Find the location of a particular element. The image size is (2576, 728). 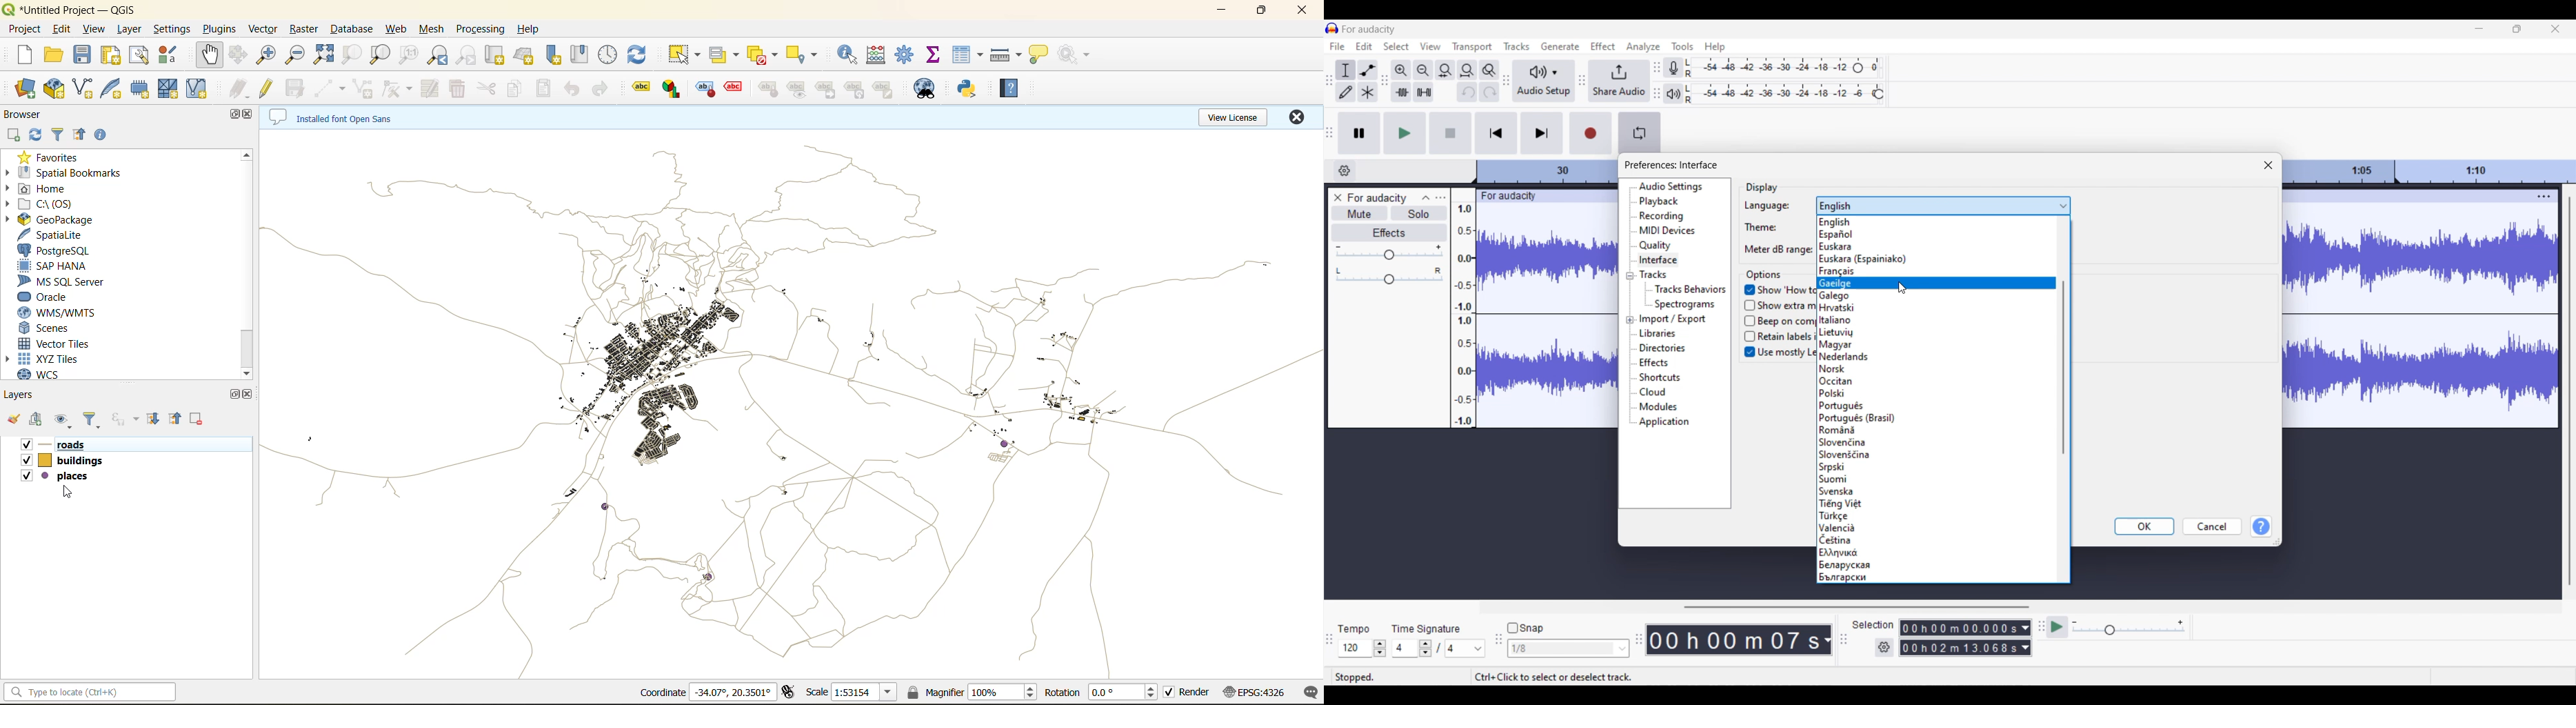

wcs is located at coordinates (52, 373).